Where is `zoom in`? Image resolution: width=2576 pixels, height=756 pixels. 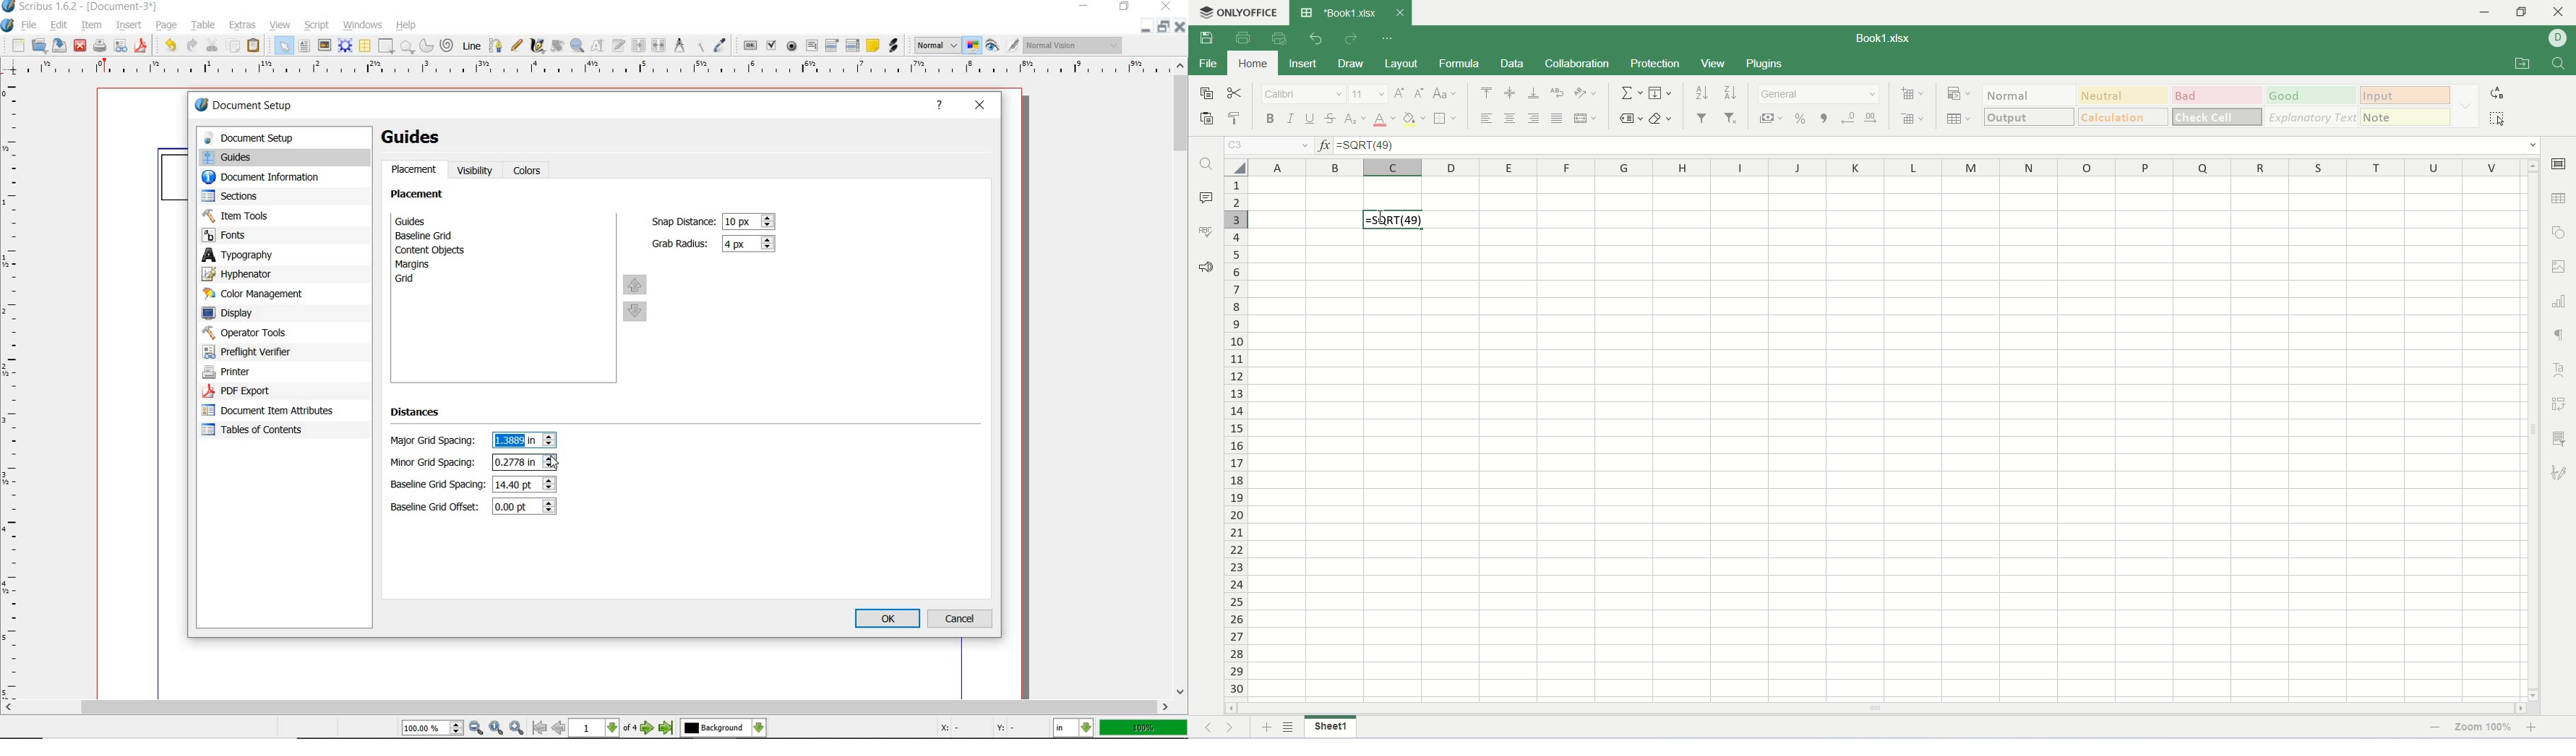 zoom in is located at coordinates (2550, 727).